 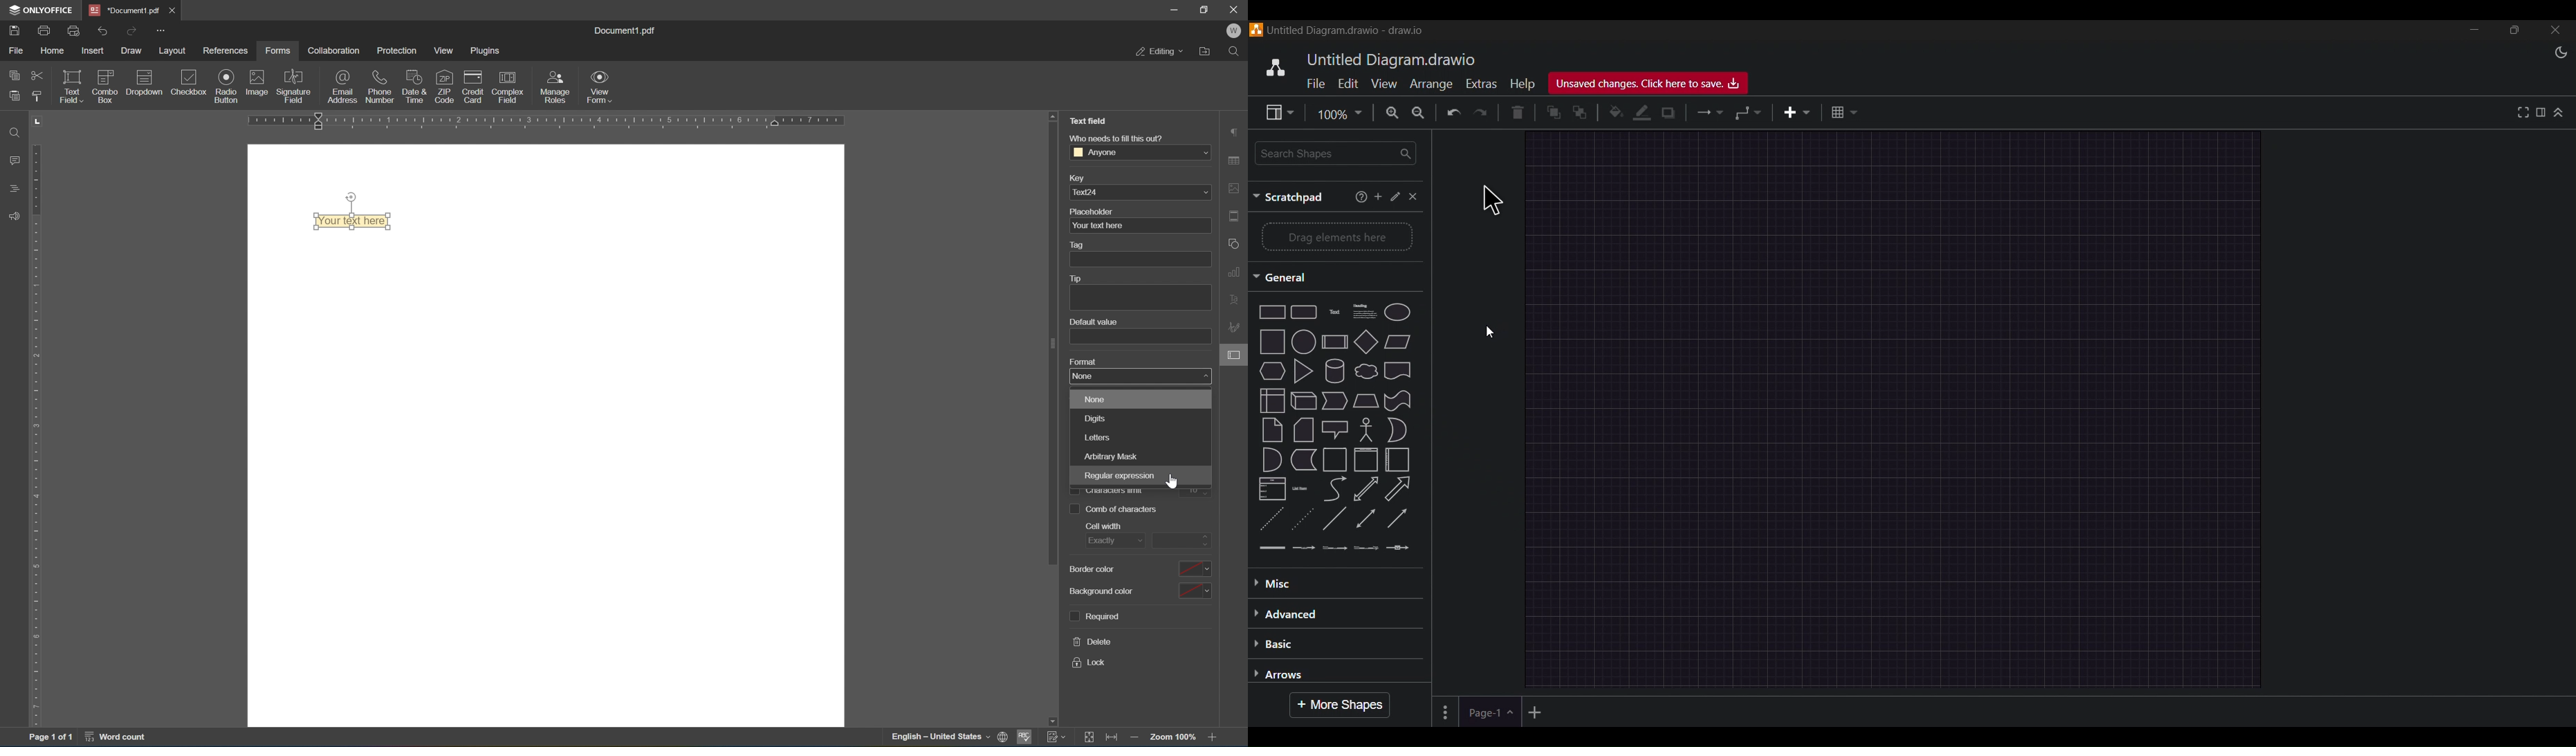 What do you see at coordinates (1183, 541) in the screenshot?
I see `edit cell width` at bounding box center [1183, 541].